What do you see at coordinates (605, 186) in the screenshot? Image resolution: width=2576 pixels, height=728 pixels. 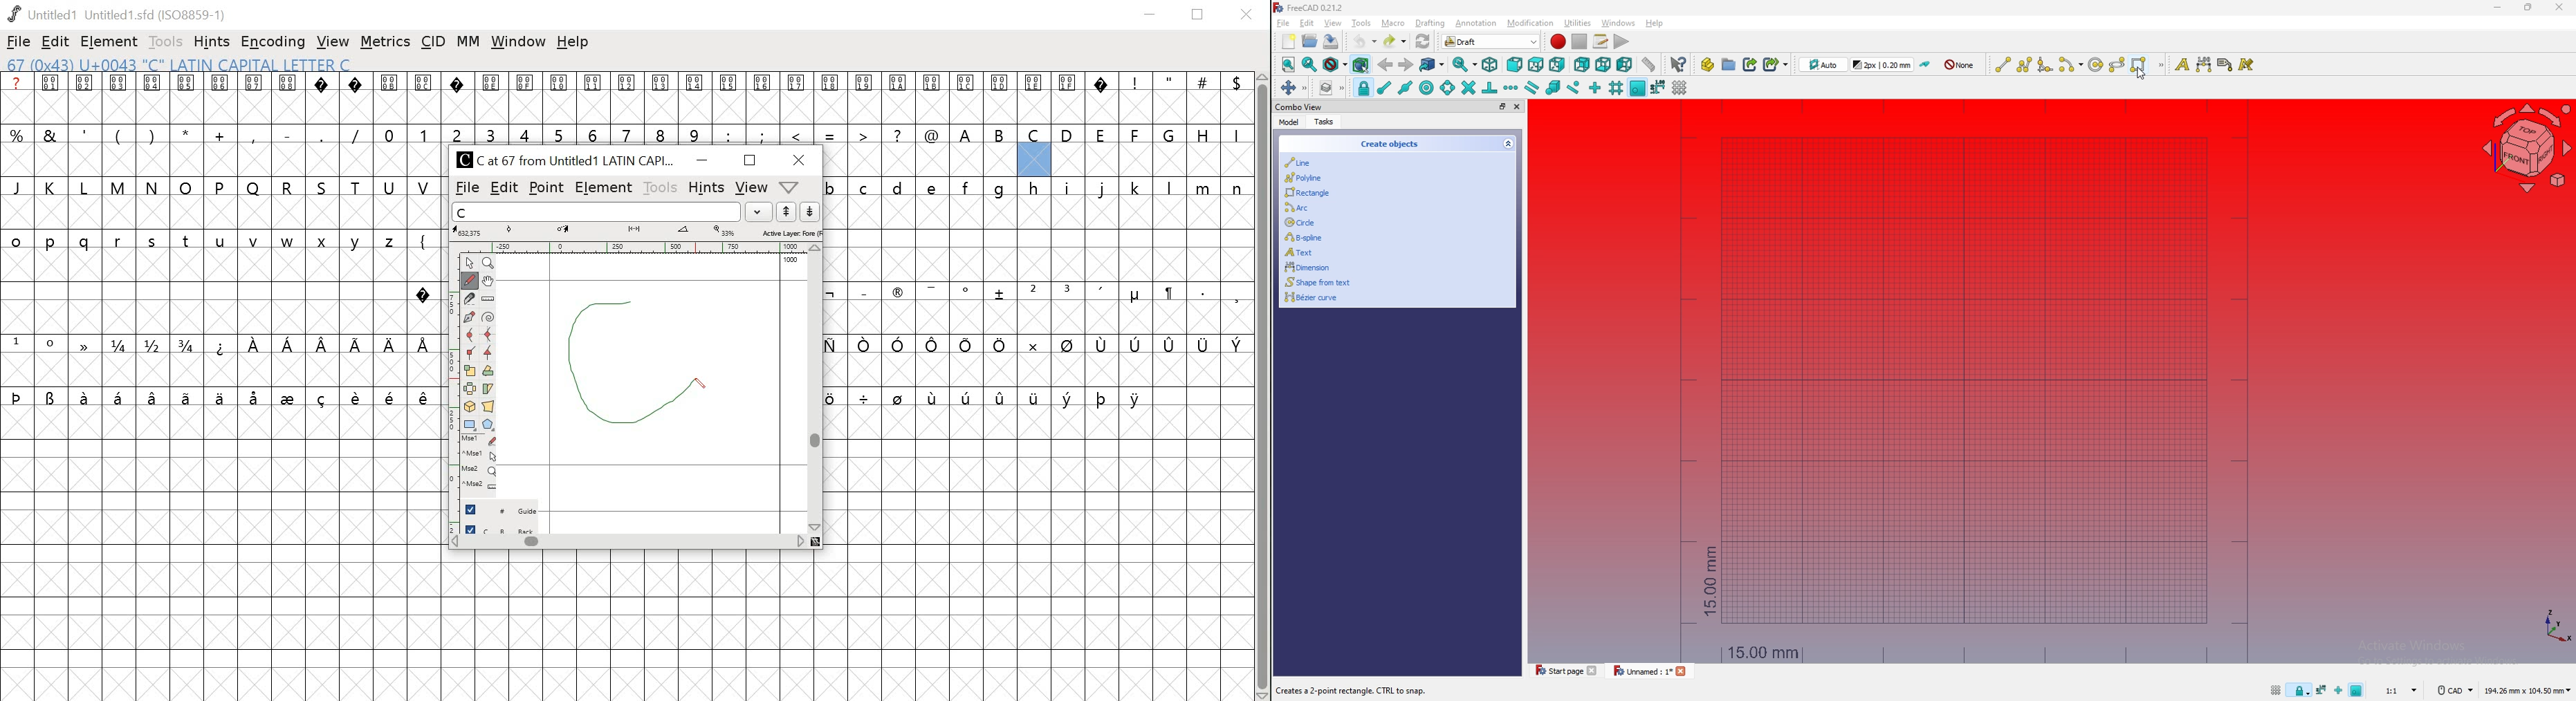 I see `element` at bounding box center [605, 186].